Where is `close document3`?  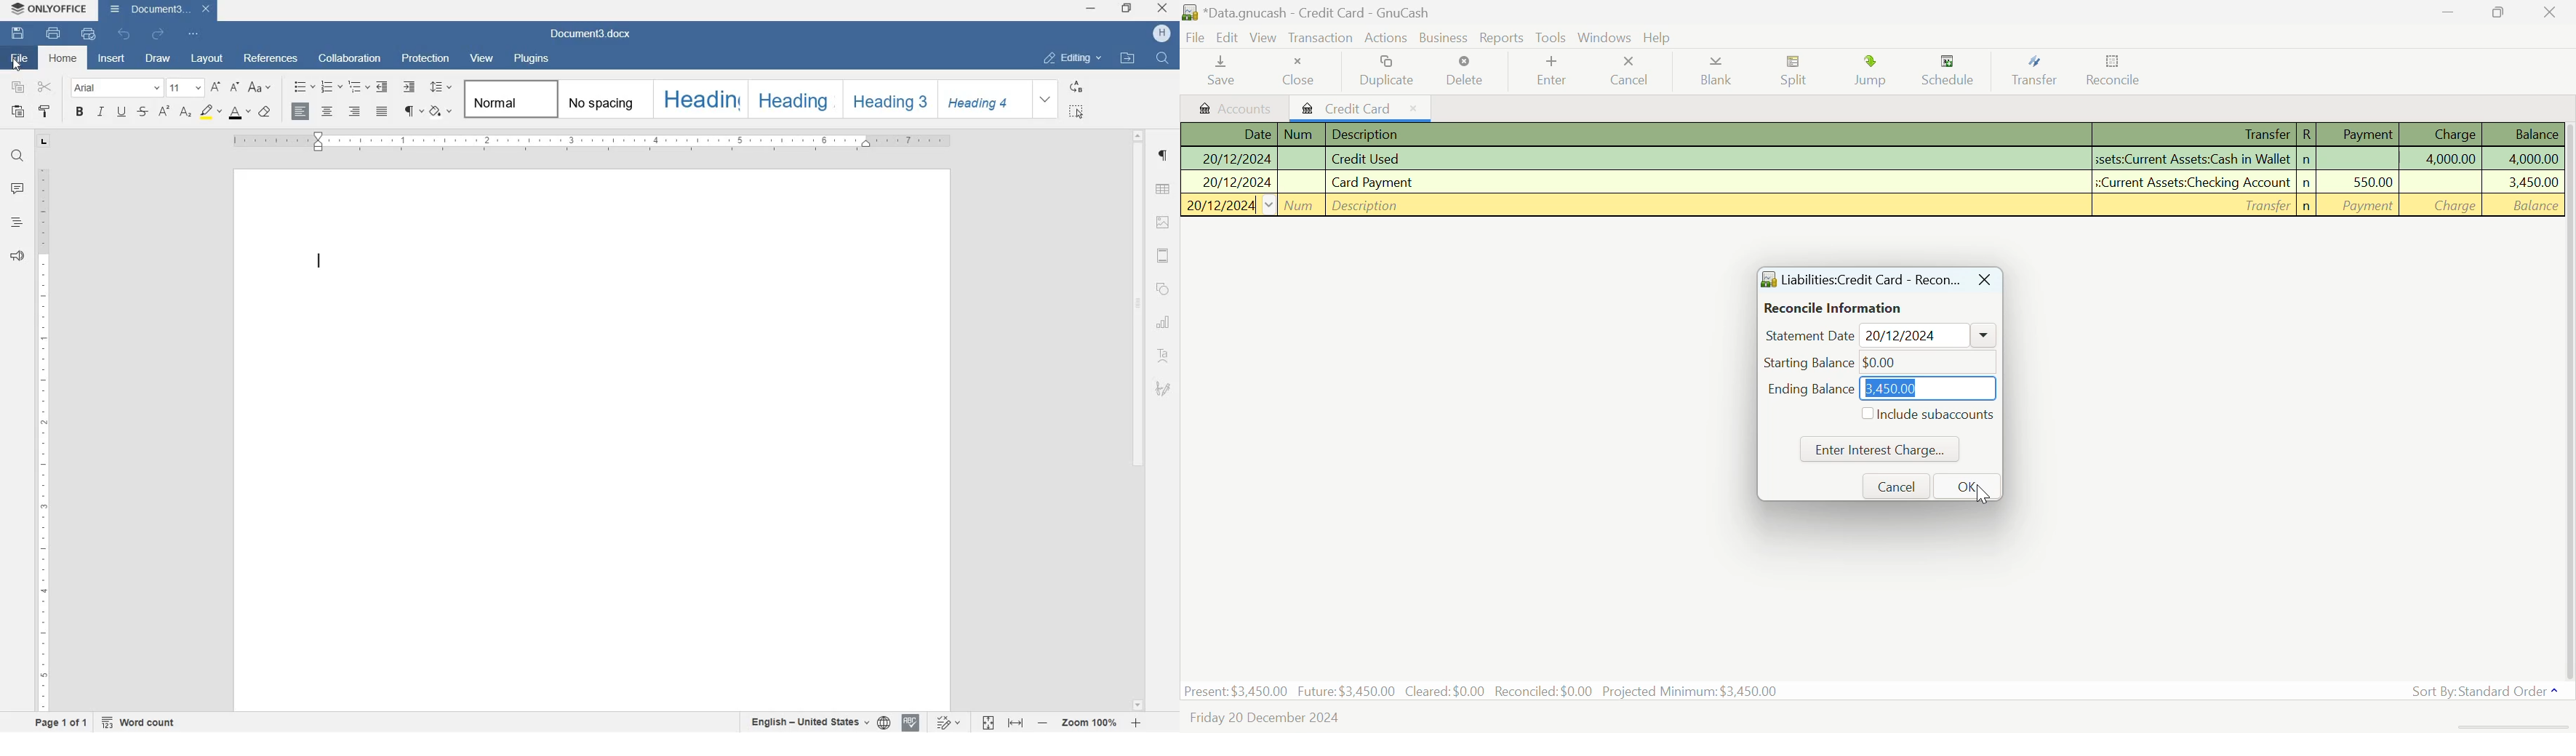 close document3 is located at coordinates (208, 8).